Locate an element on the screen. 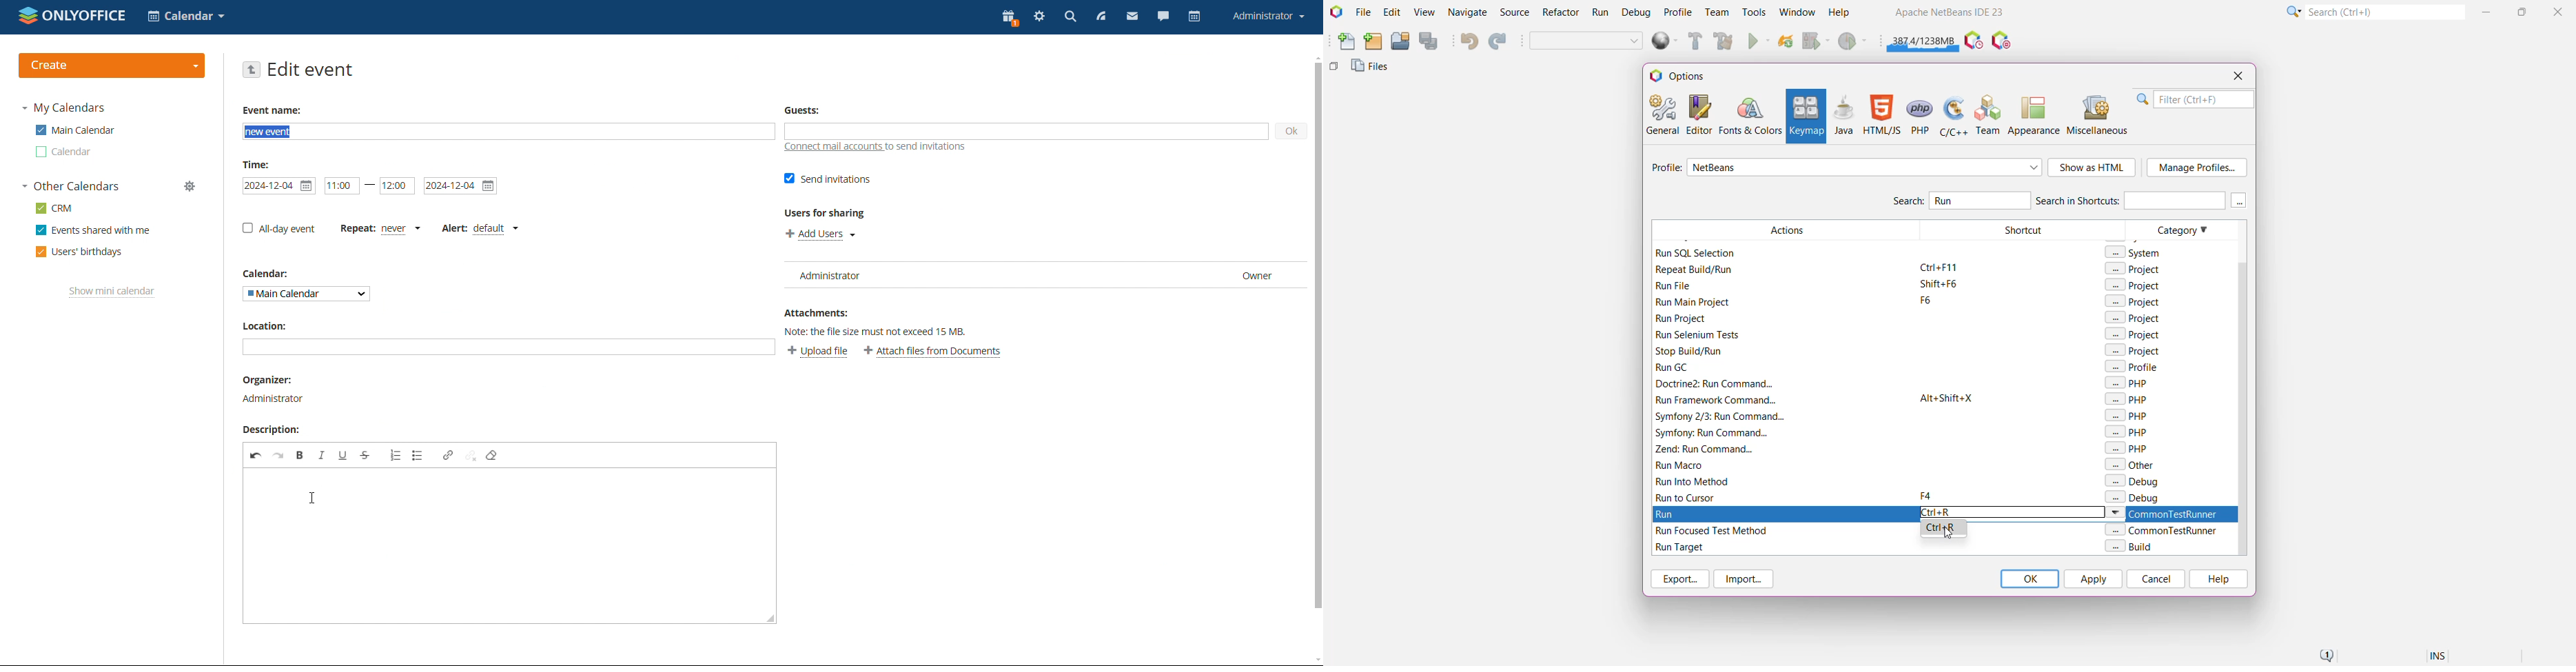  Attachments: is located at coordinates (819, 314).